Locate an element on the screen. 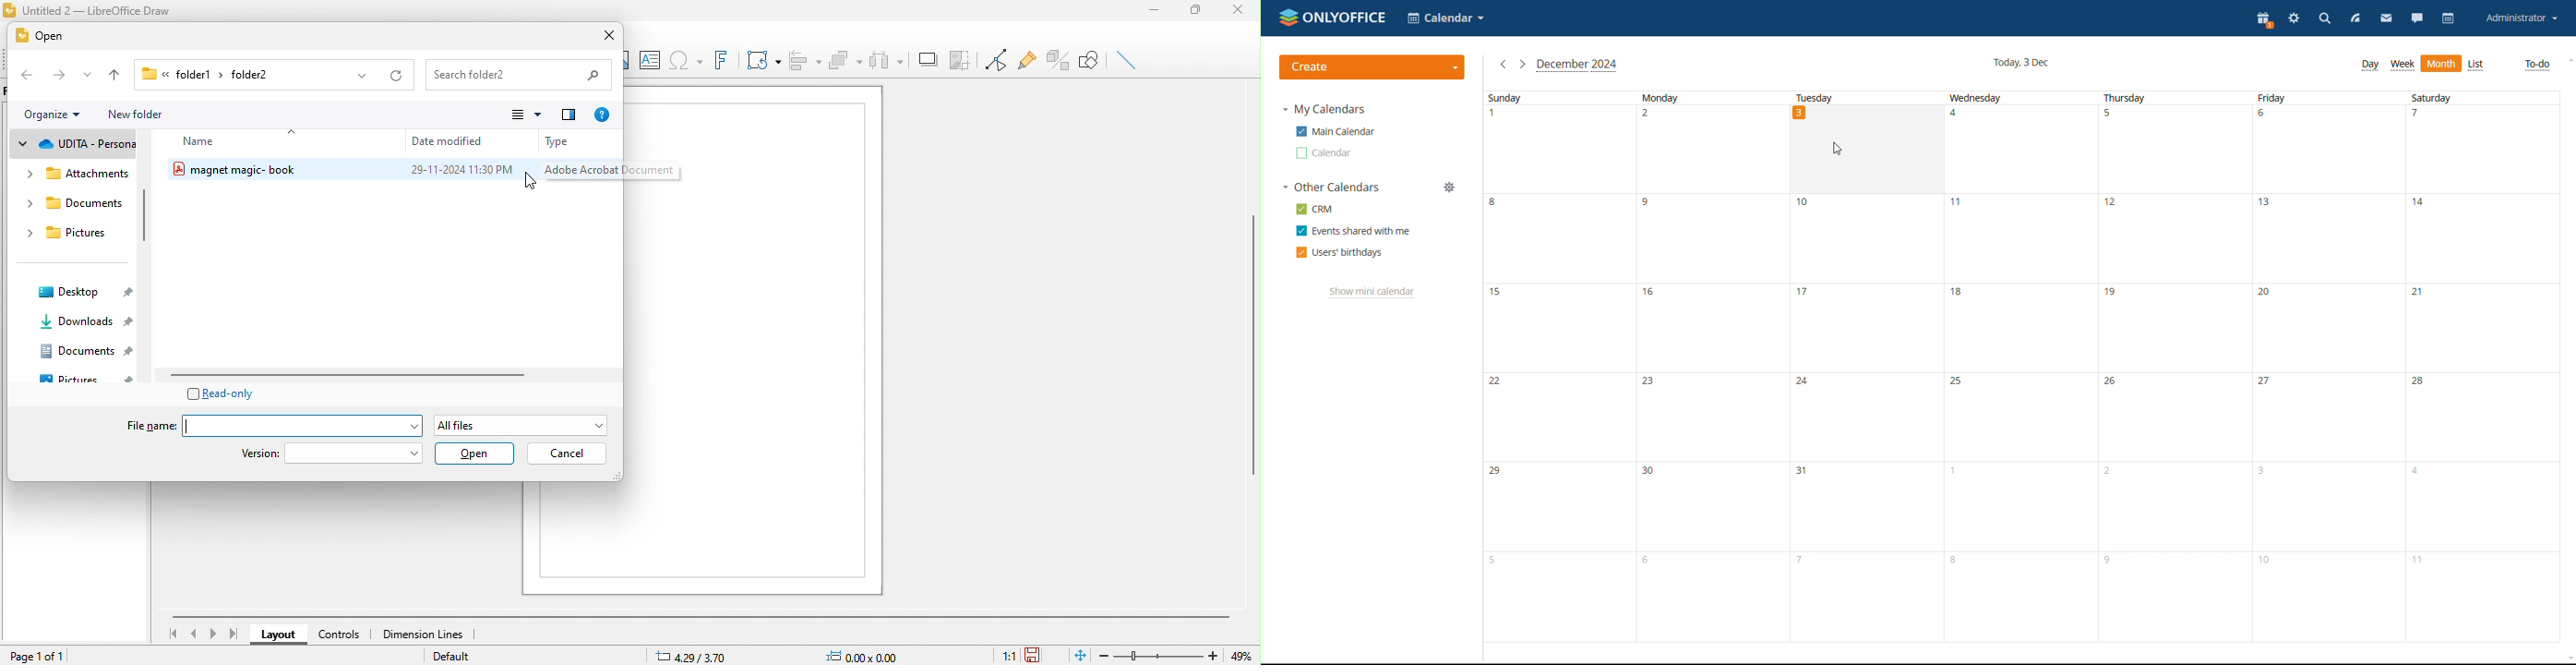 Image resolution: width=2576 pixels, height=672 pixels. recent location is located at coordinates (89, 76).